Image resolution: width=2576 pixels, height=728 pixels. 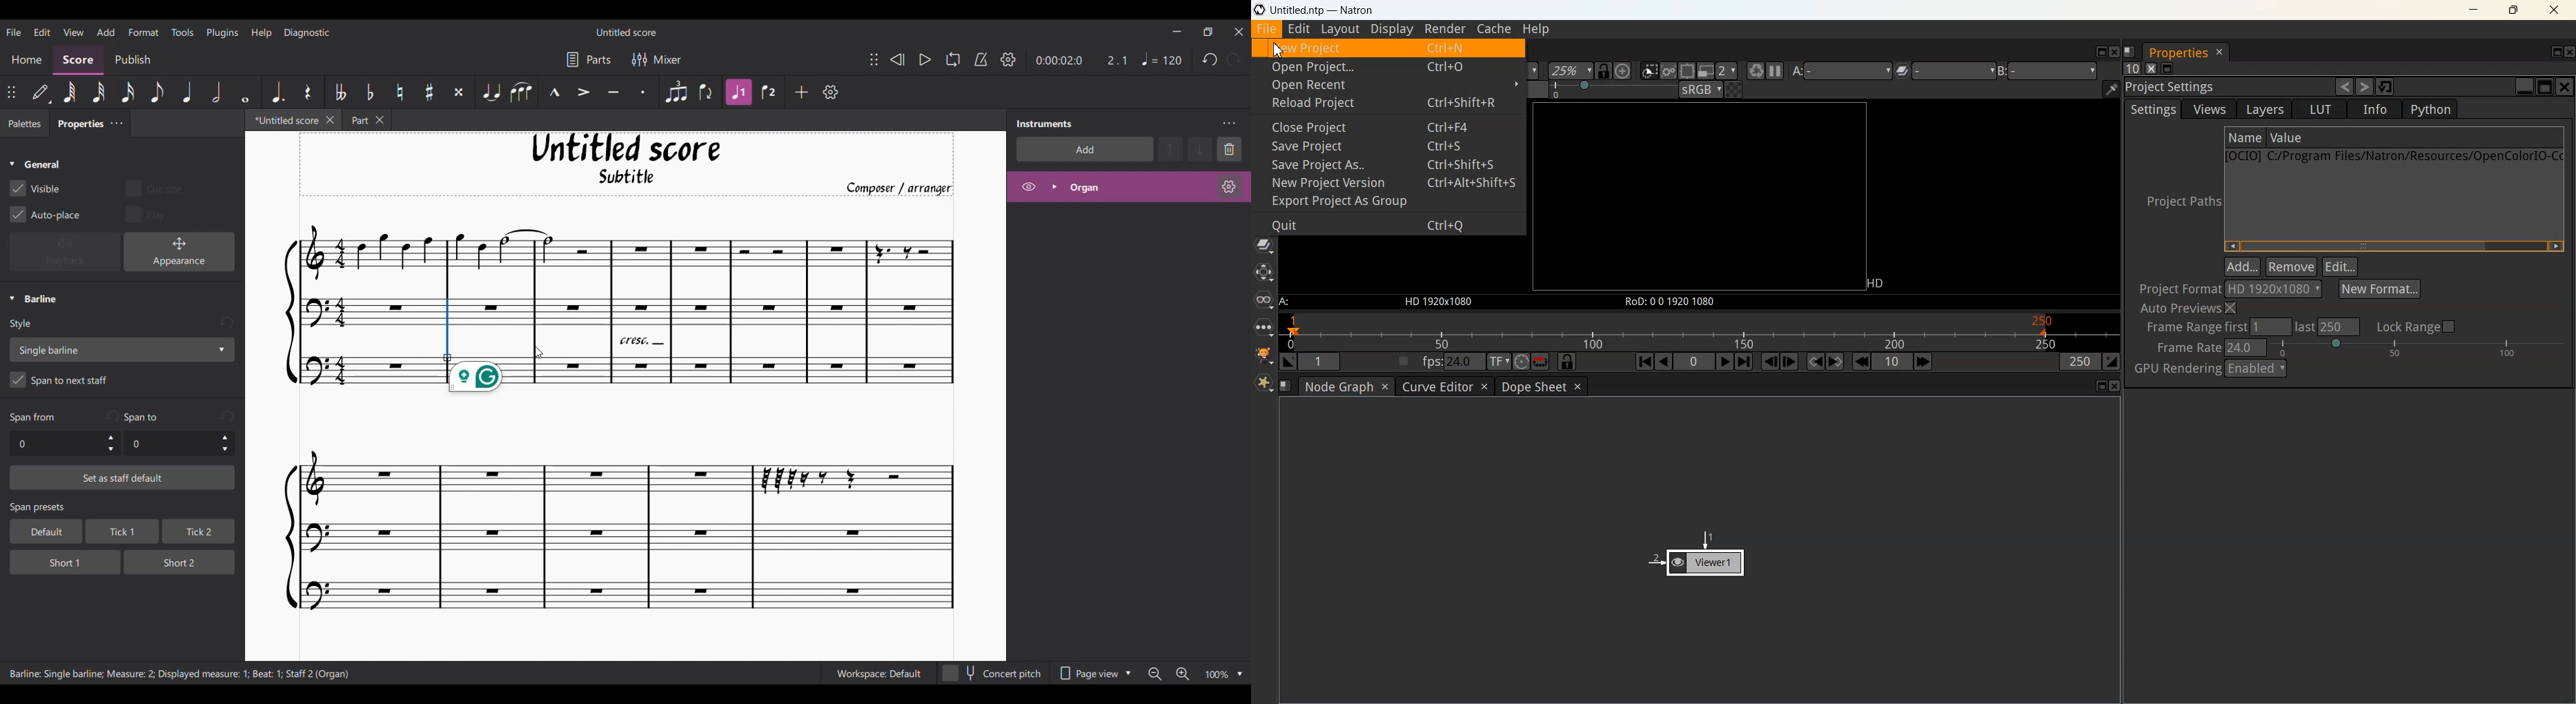 What do you see at coordinates (35, 188) in the screenshot?
I see `Toggle for Visible` at bounding box center [35, 188].